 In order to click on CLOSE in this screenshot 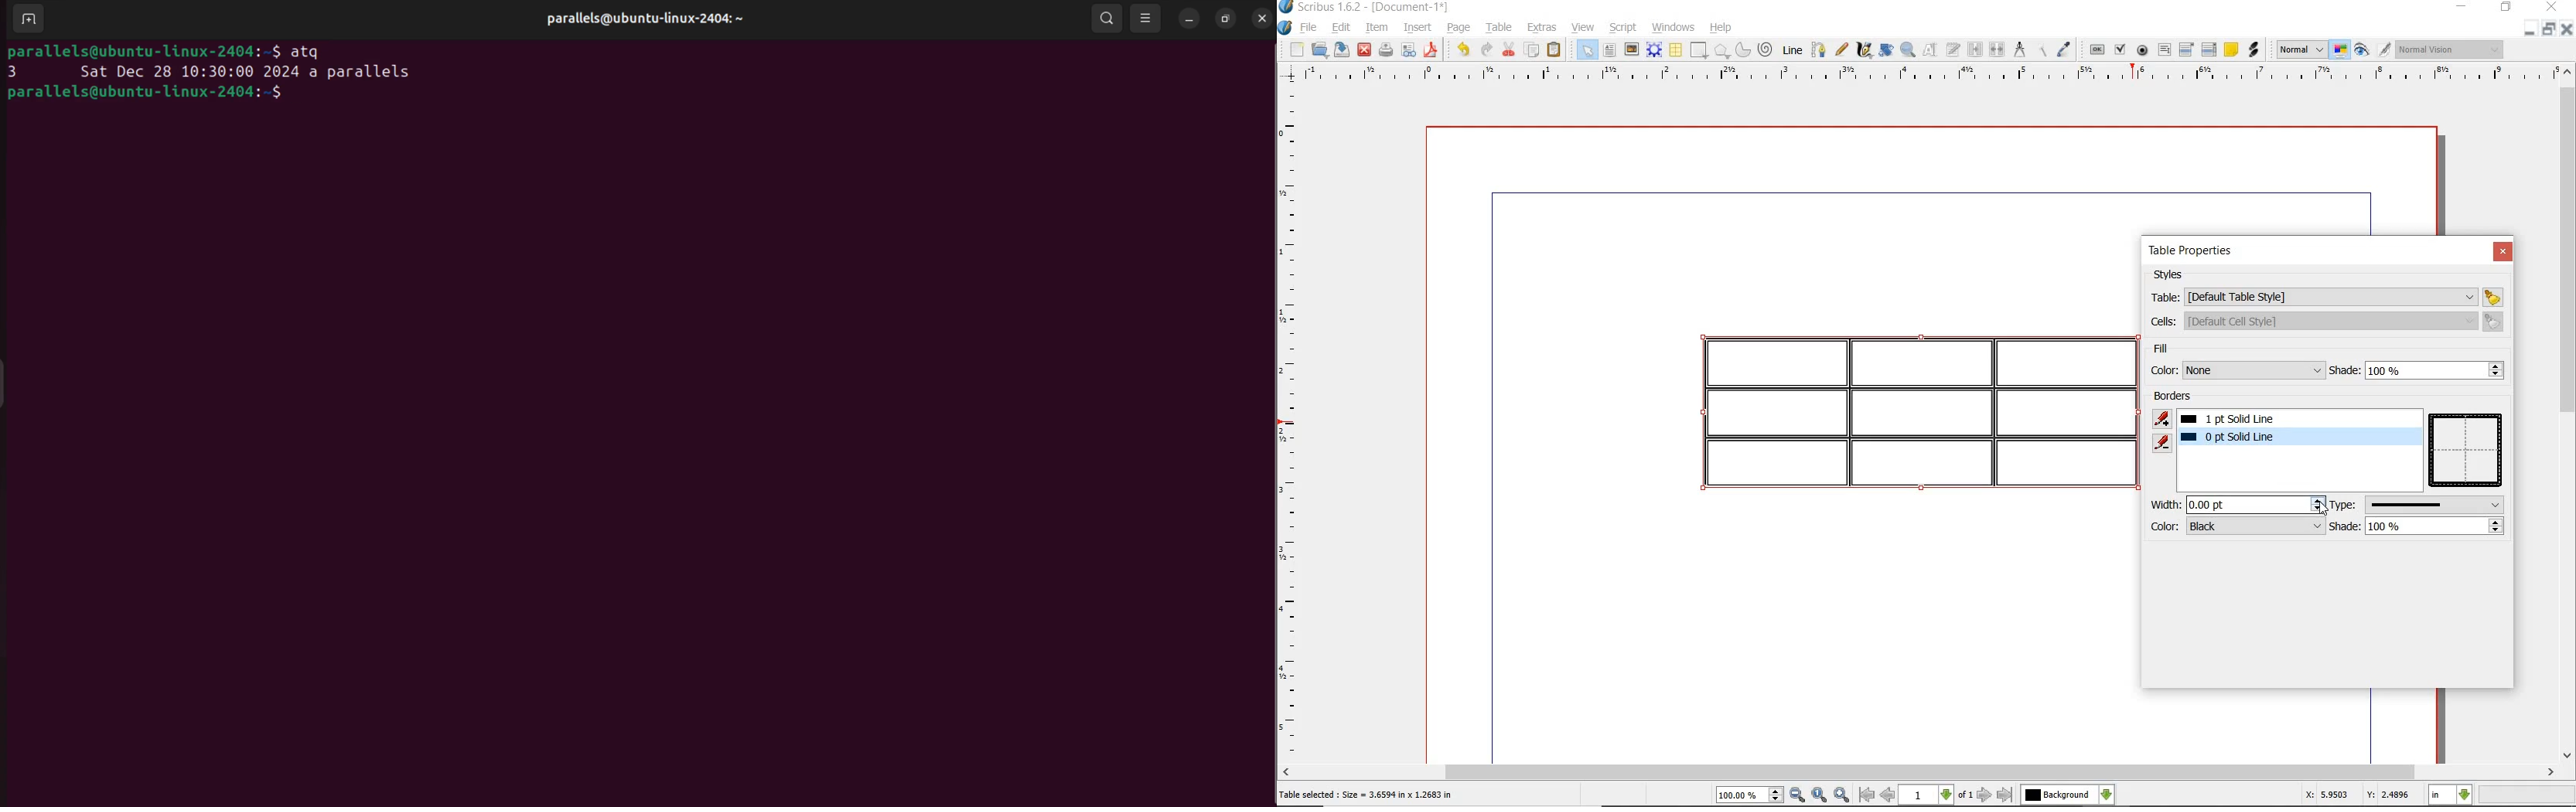, I will do `click(2552, 7)`.